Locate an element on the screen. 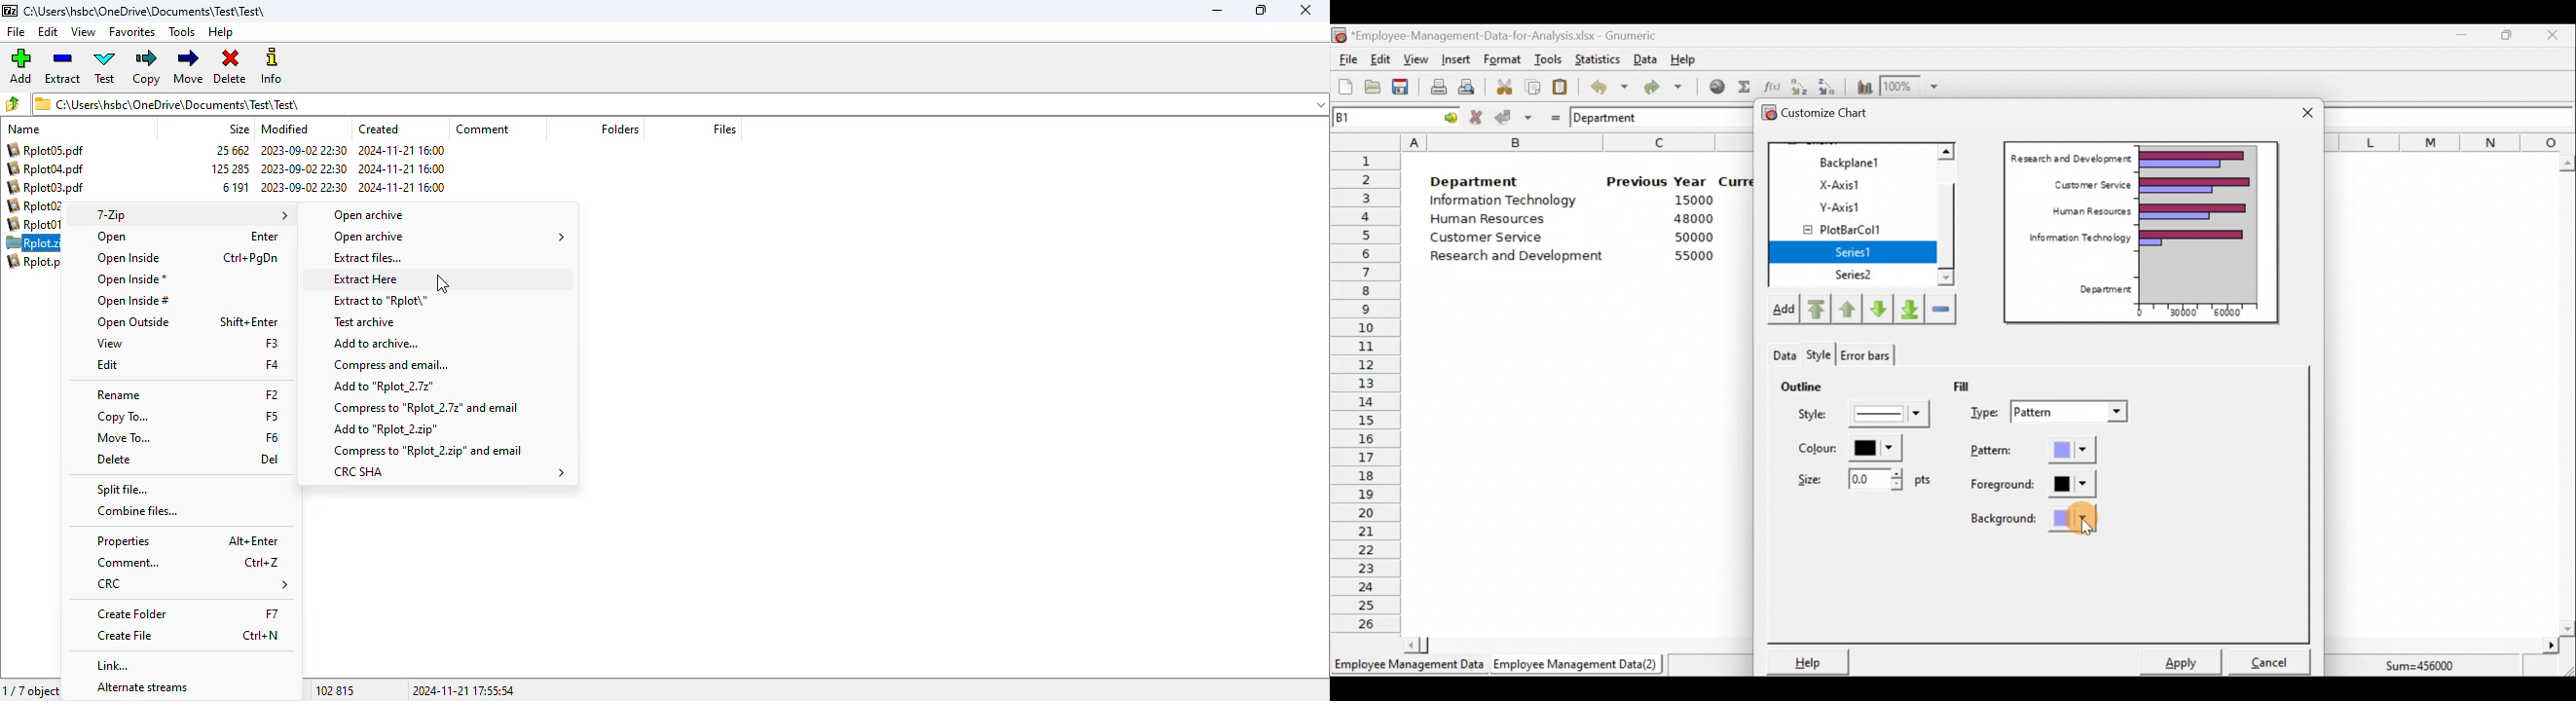 The image size is (2576, 728). Foreground is located at coordinates (2034, 485).